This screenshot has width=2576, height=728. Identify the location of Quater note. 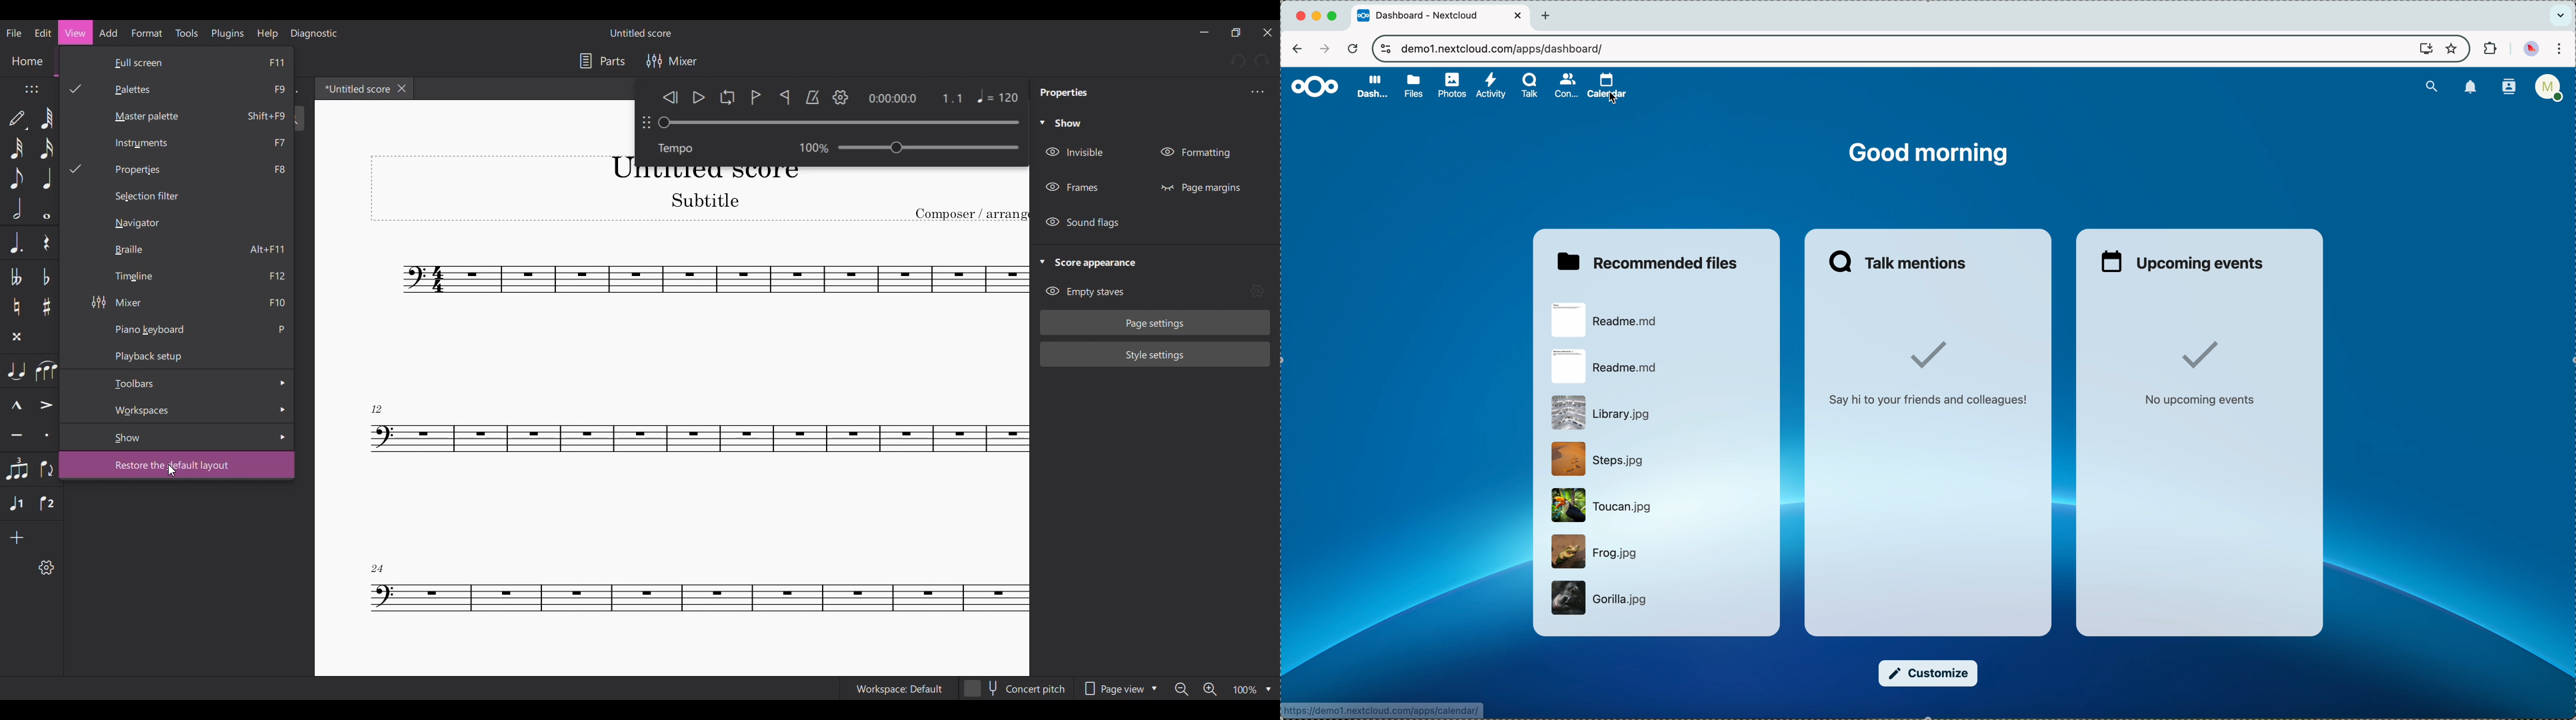
(47, 178).